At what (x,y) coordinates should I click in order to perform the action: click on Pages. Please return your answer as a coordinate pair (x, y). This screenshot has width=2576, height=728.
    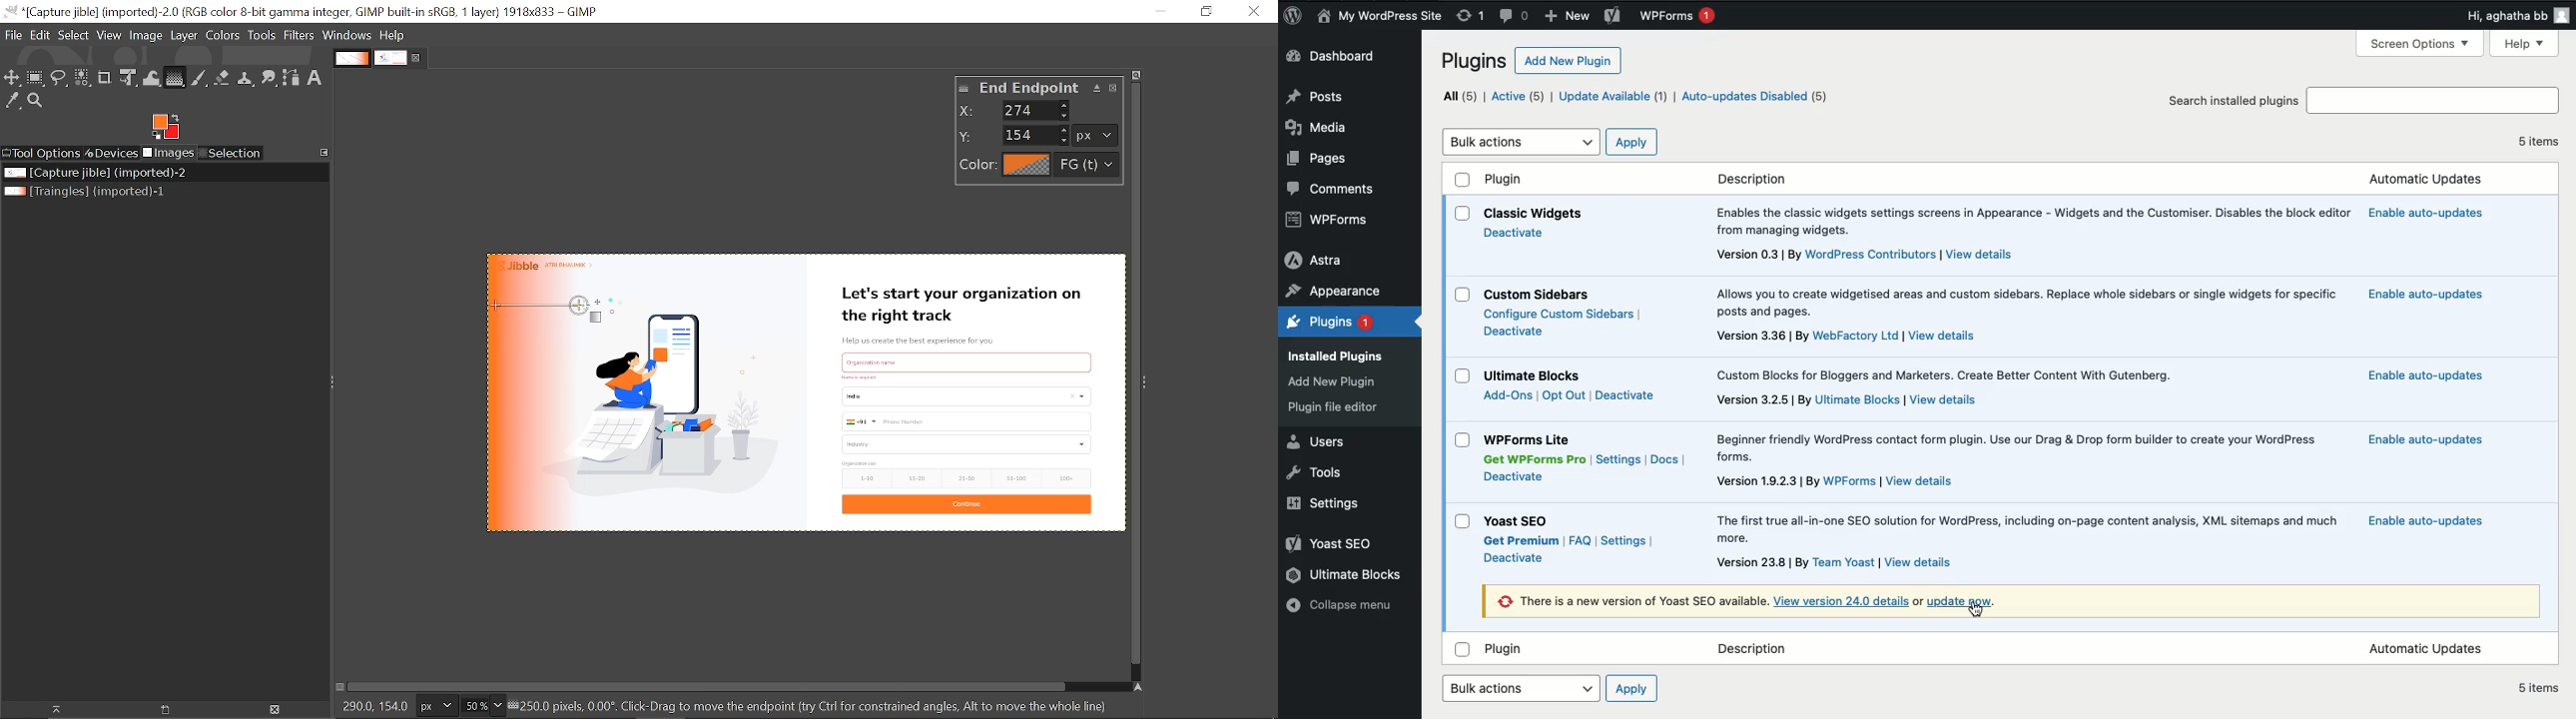
    Looking at the image, I should click on (1320, 159).